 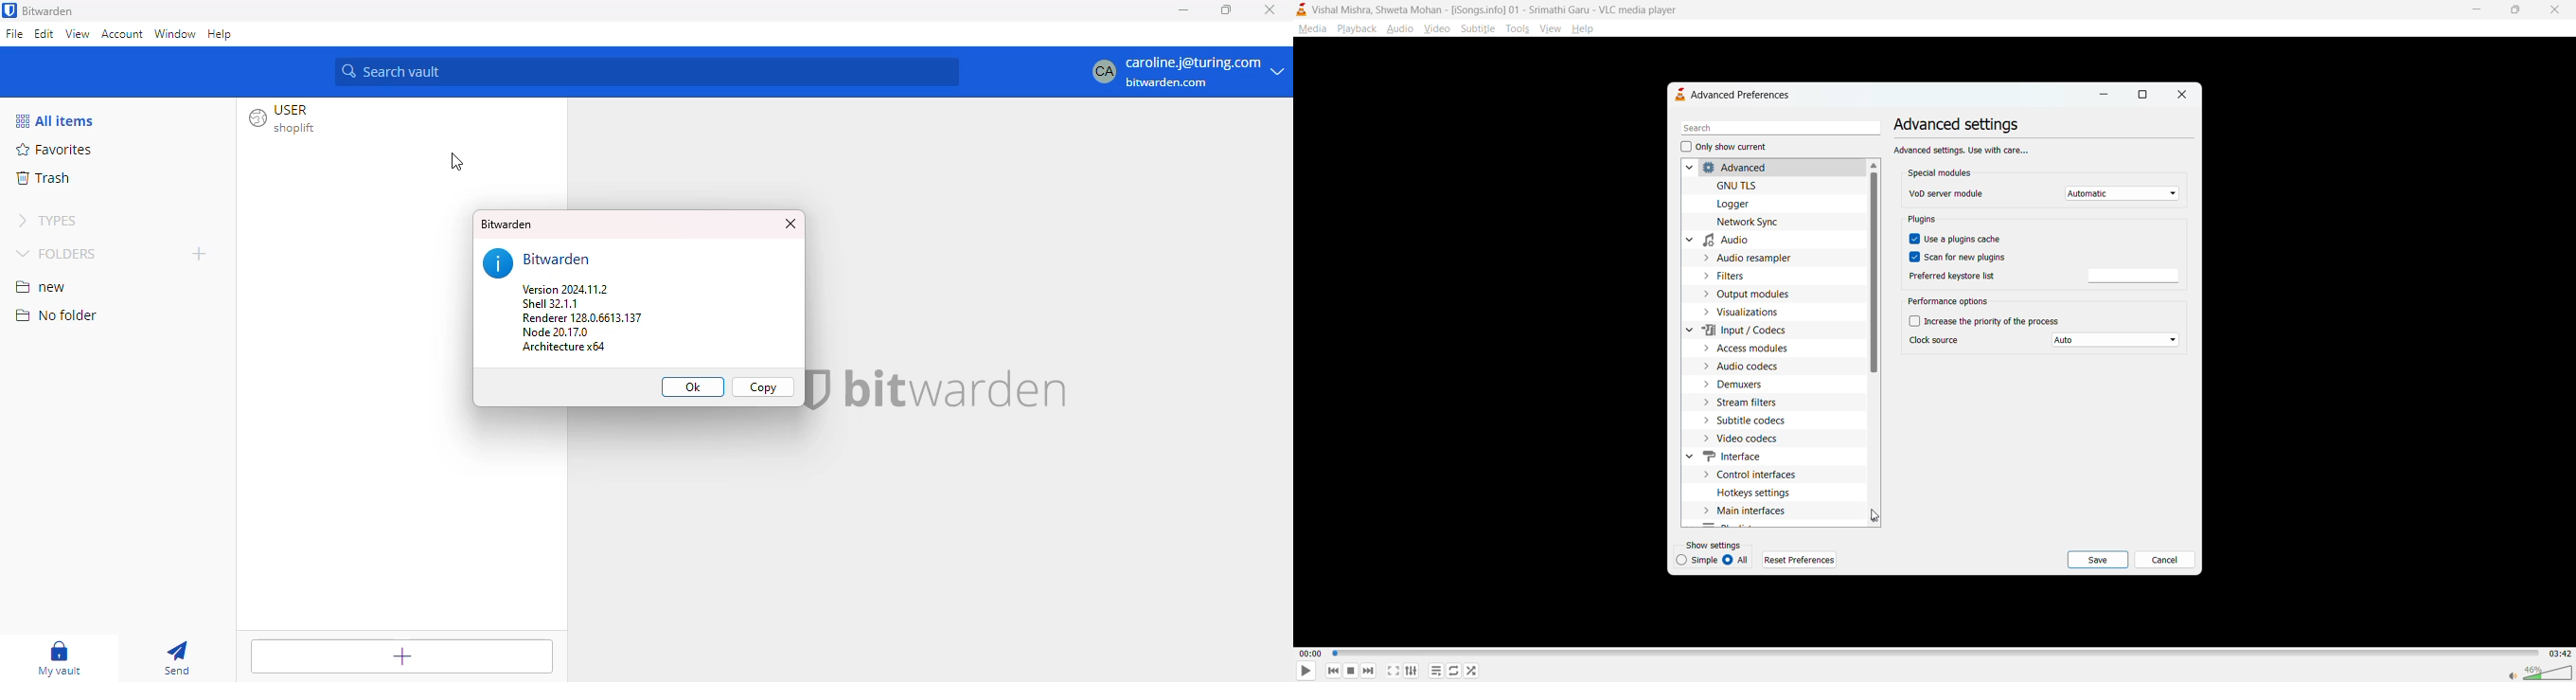 I want to click on view, so click(x=78, y=35).